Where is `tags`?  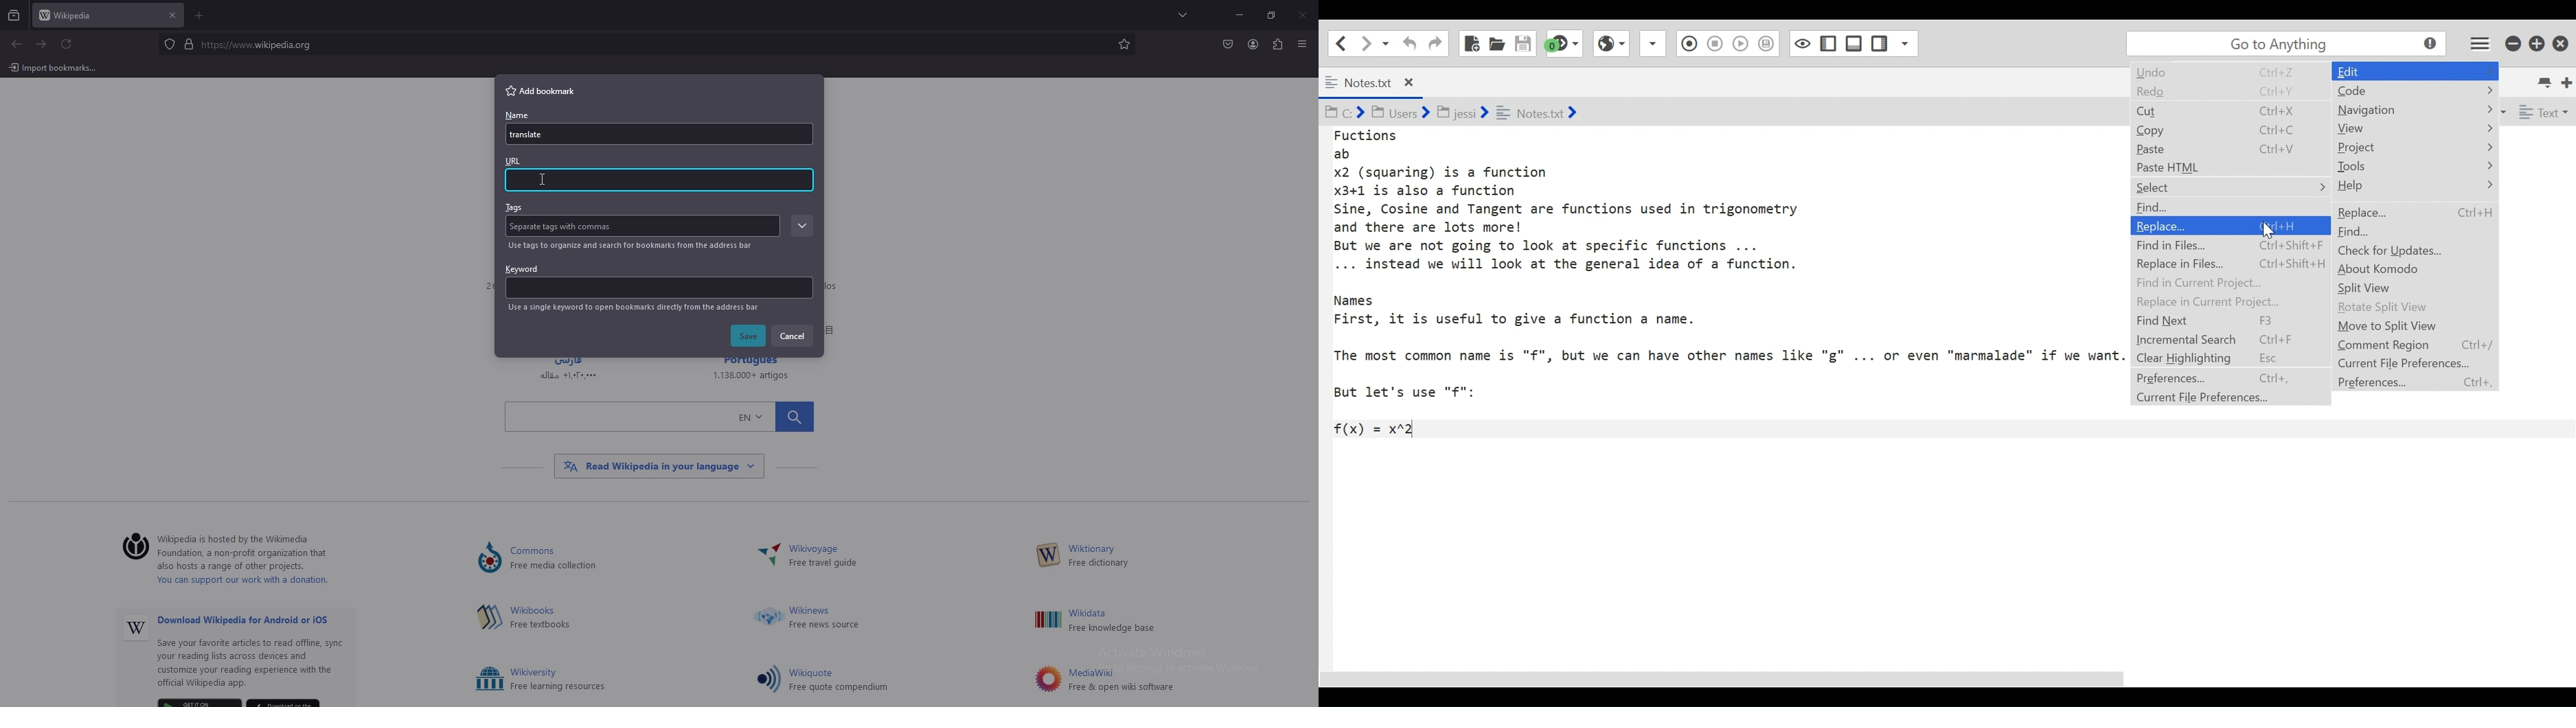 tags is located at coordinates (513, 207).